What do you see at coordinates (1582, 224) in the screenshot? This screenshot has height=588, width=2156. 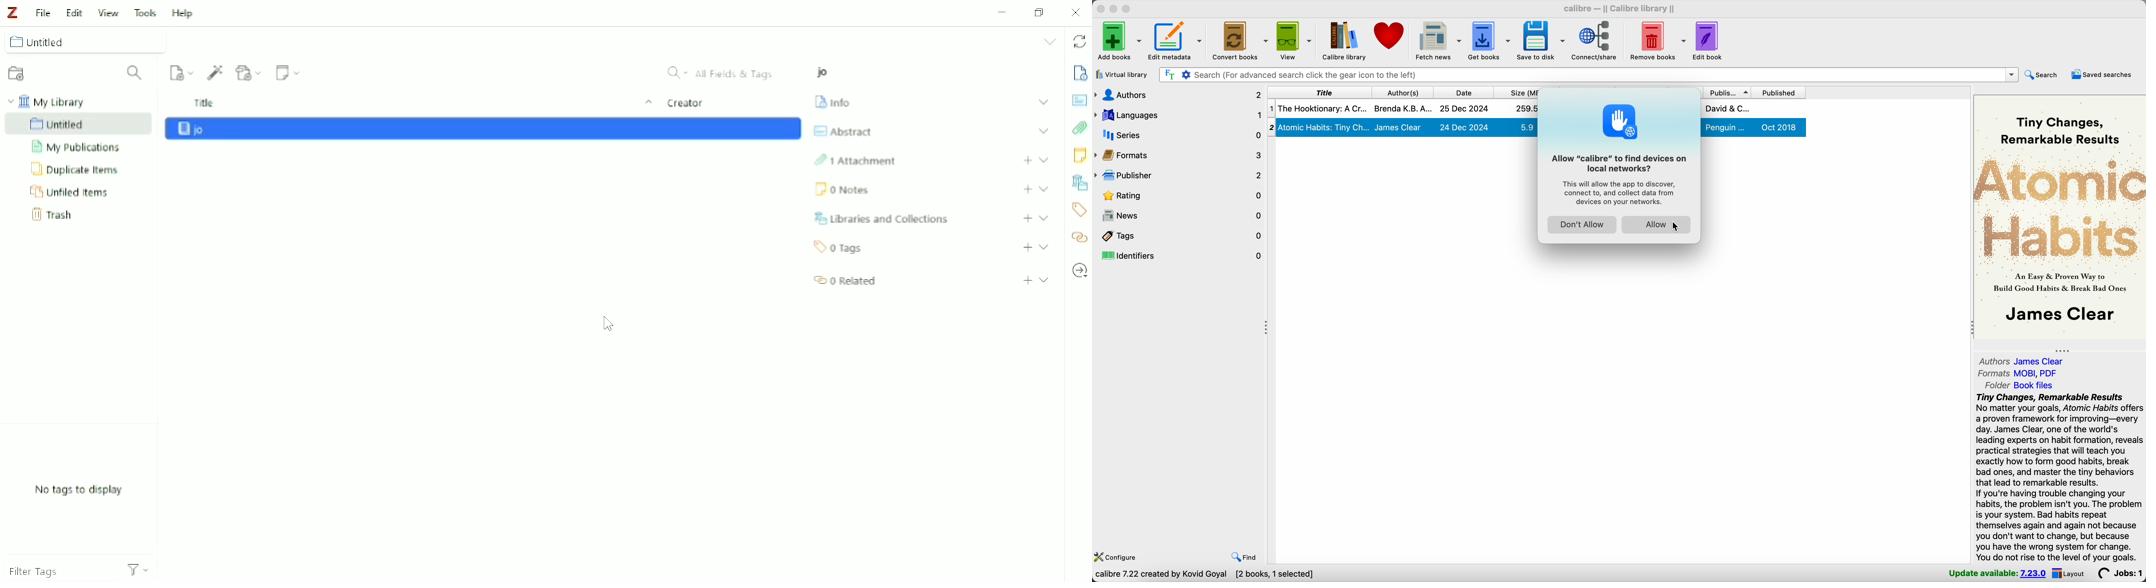 I see `don't allow` at bounding box center [1582, 224].